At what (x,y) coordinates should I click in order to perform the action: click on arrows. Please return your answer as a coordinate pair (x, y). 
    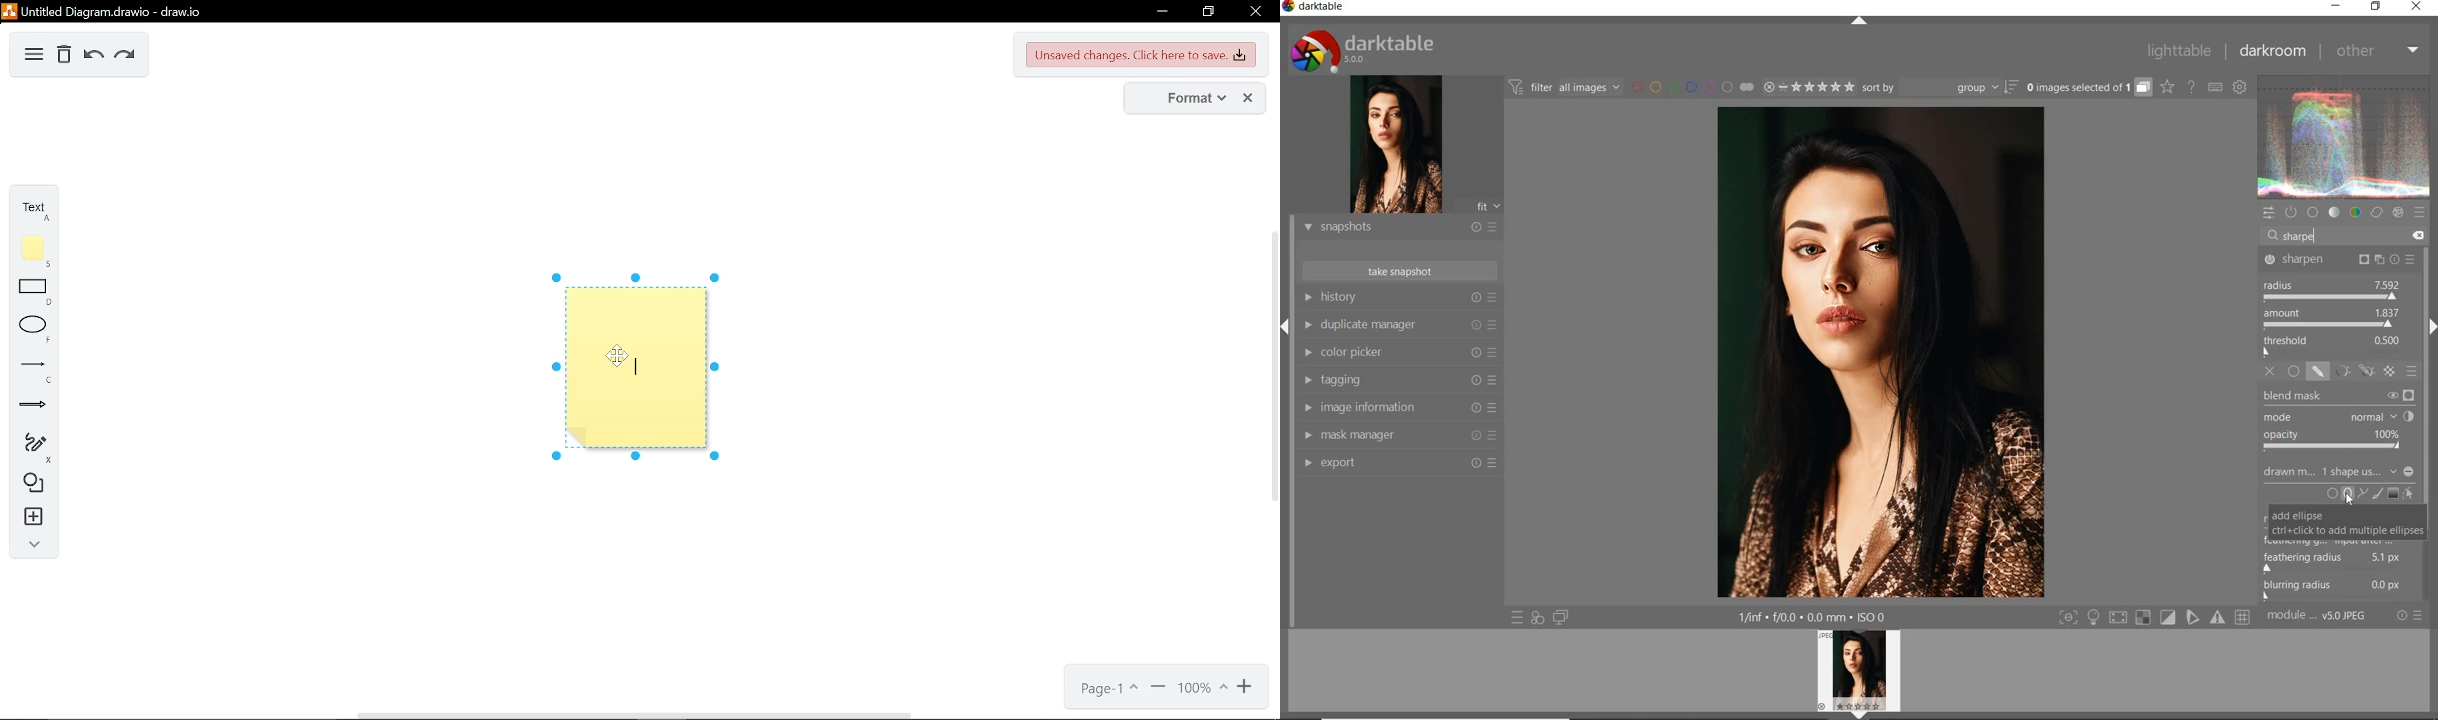
    Looking at the image, I should click on (29, 405).